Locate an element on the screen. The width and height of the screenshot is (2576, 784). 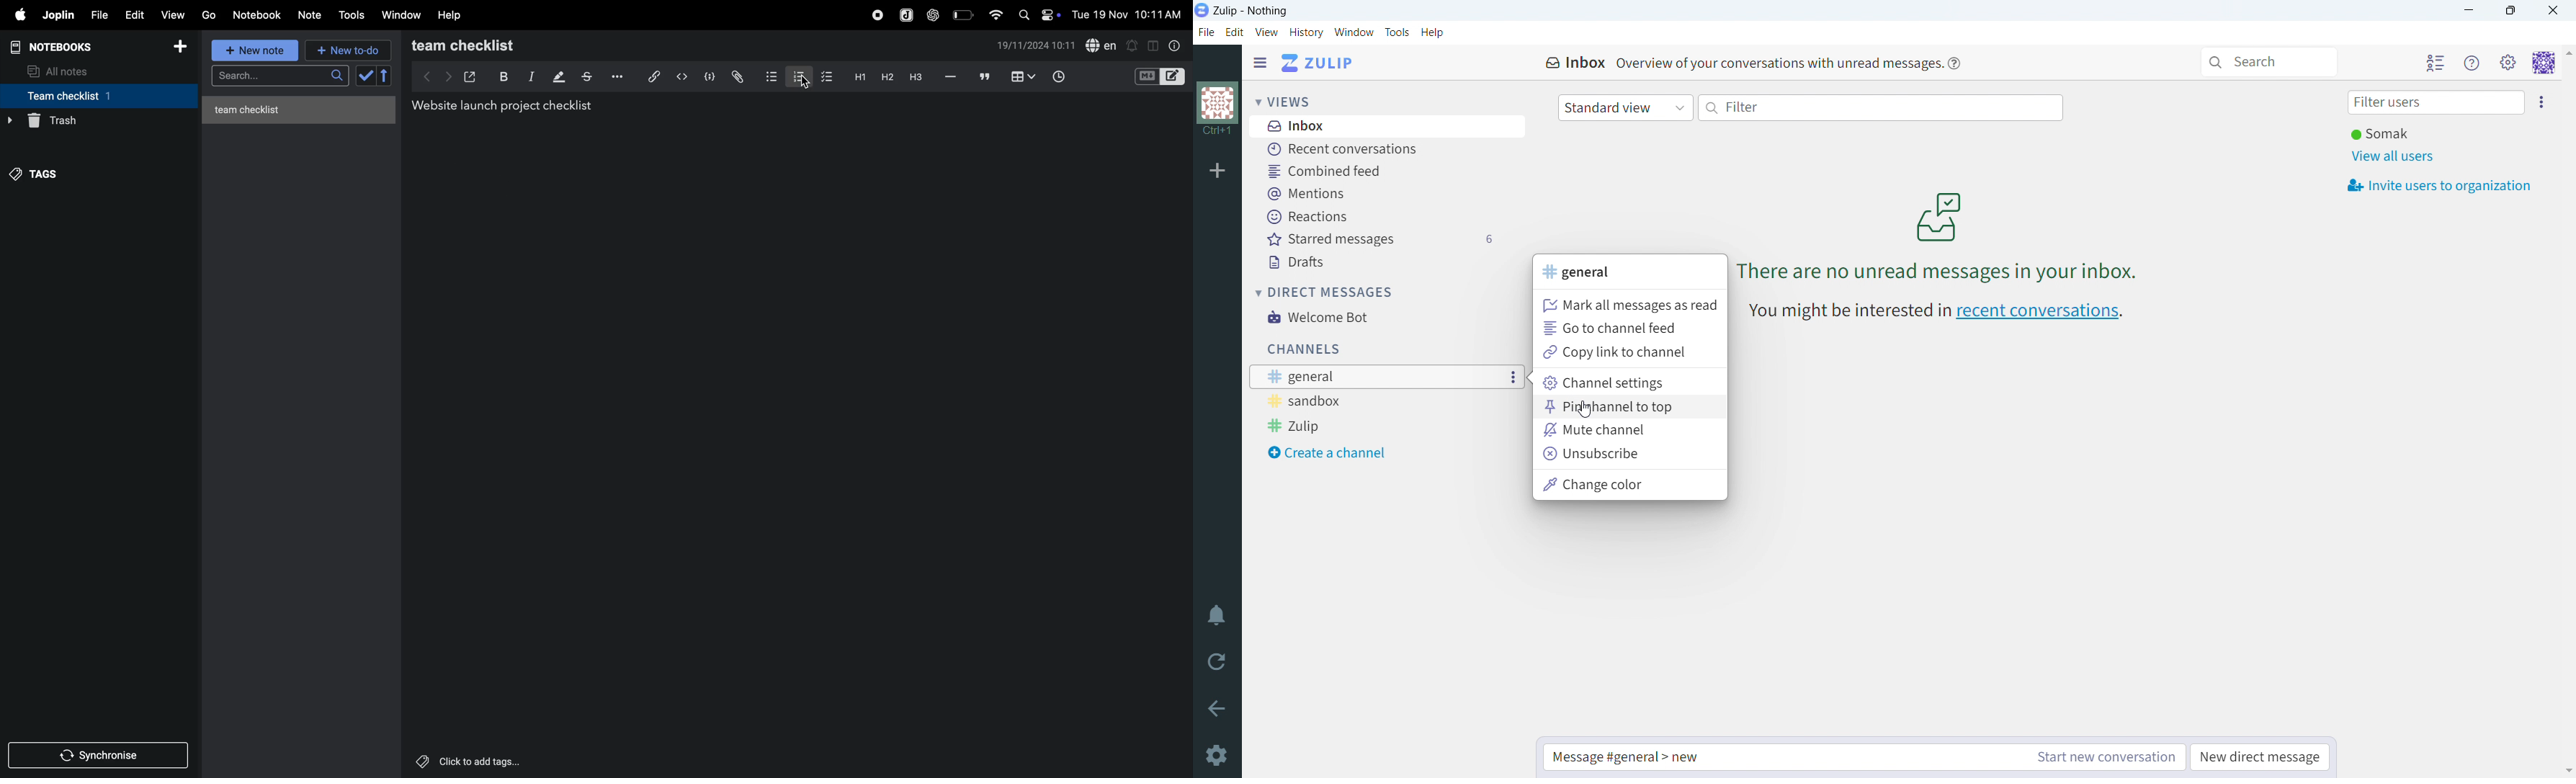
forward is located at coordinates (446, 76).